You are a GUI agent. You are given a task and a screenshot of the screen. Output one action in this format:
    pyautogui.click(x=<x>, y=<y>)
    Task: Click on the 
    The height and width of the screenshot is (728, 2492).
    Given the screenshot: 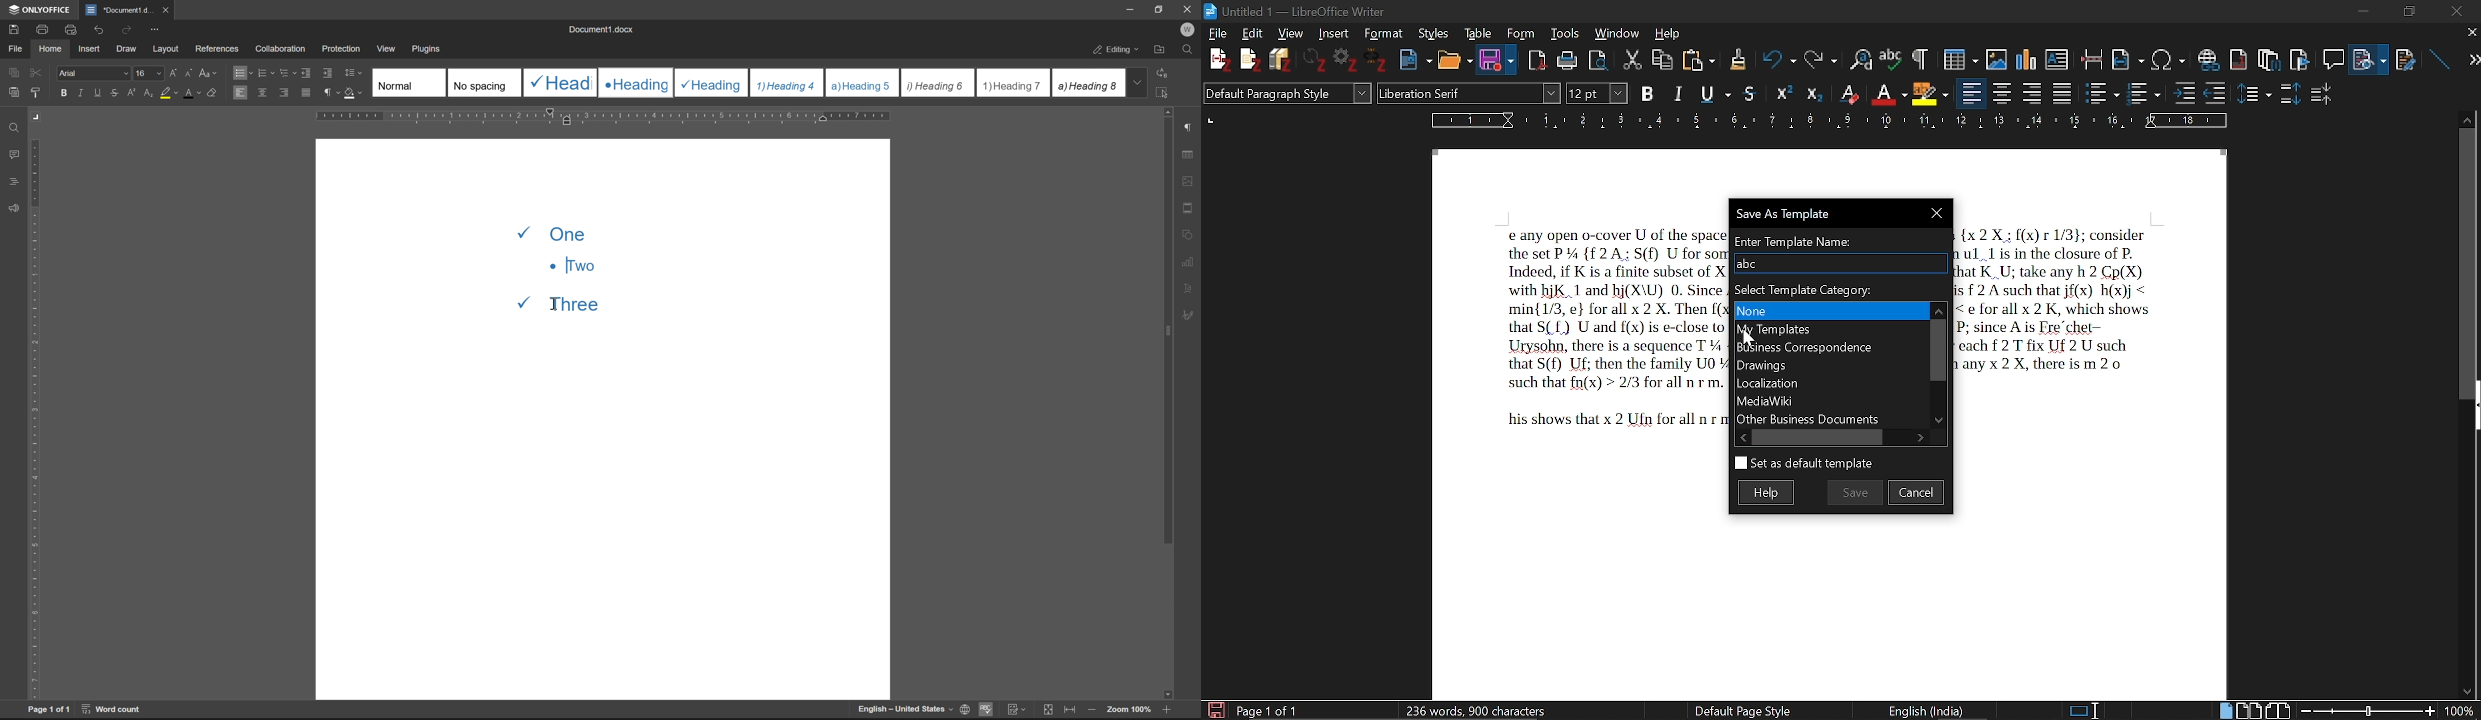 What is the action you would take?
    pyautogui.click(x=2184, y=92)
    